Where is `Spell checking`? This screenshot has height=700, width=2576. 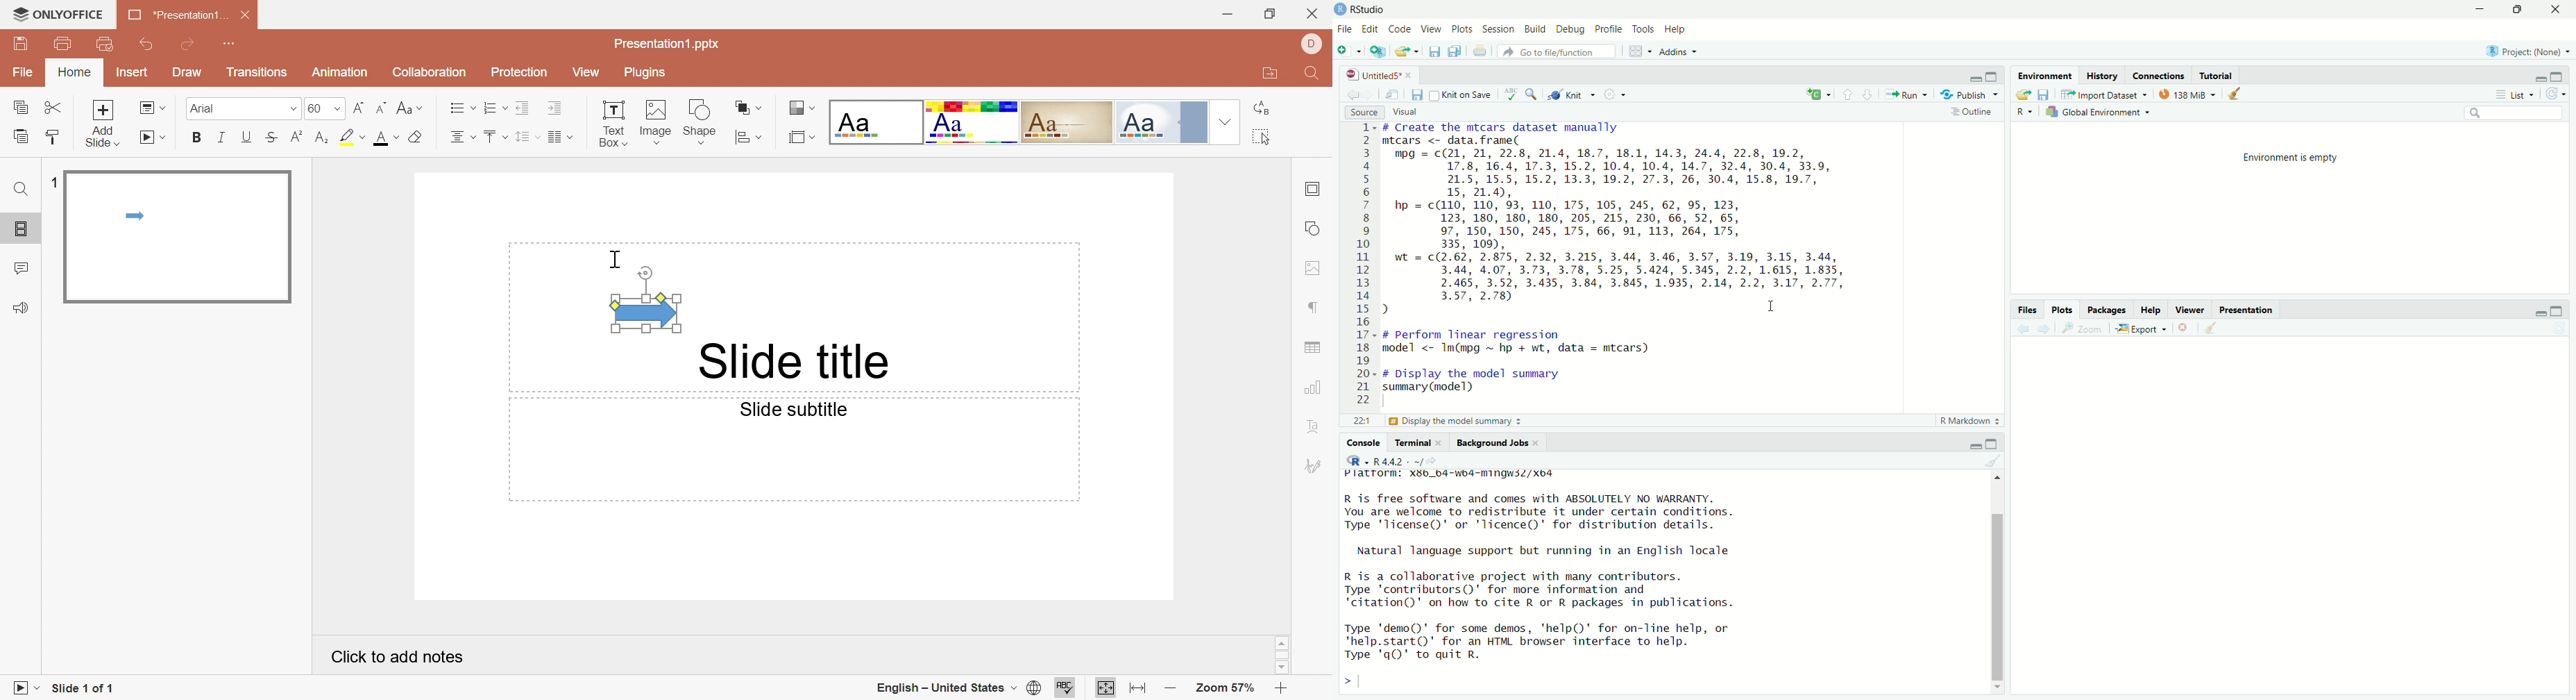
Spell checking is located at coordinates (1062, 688).